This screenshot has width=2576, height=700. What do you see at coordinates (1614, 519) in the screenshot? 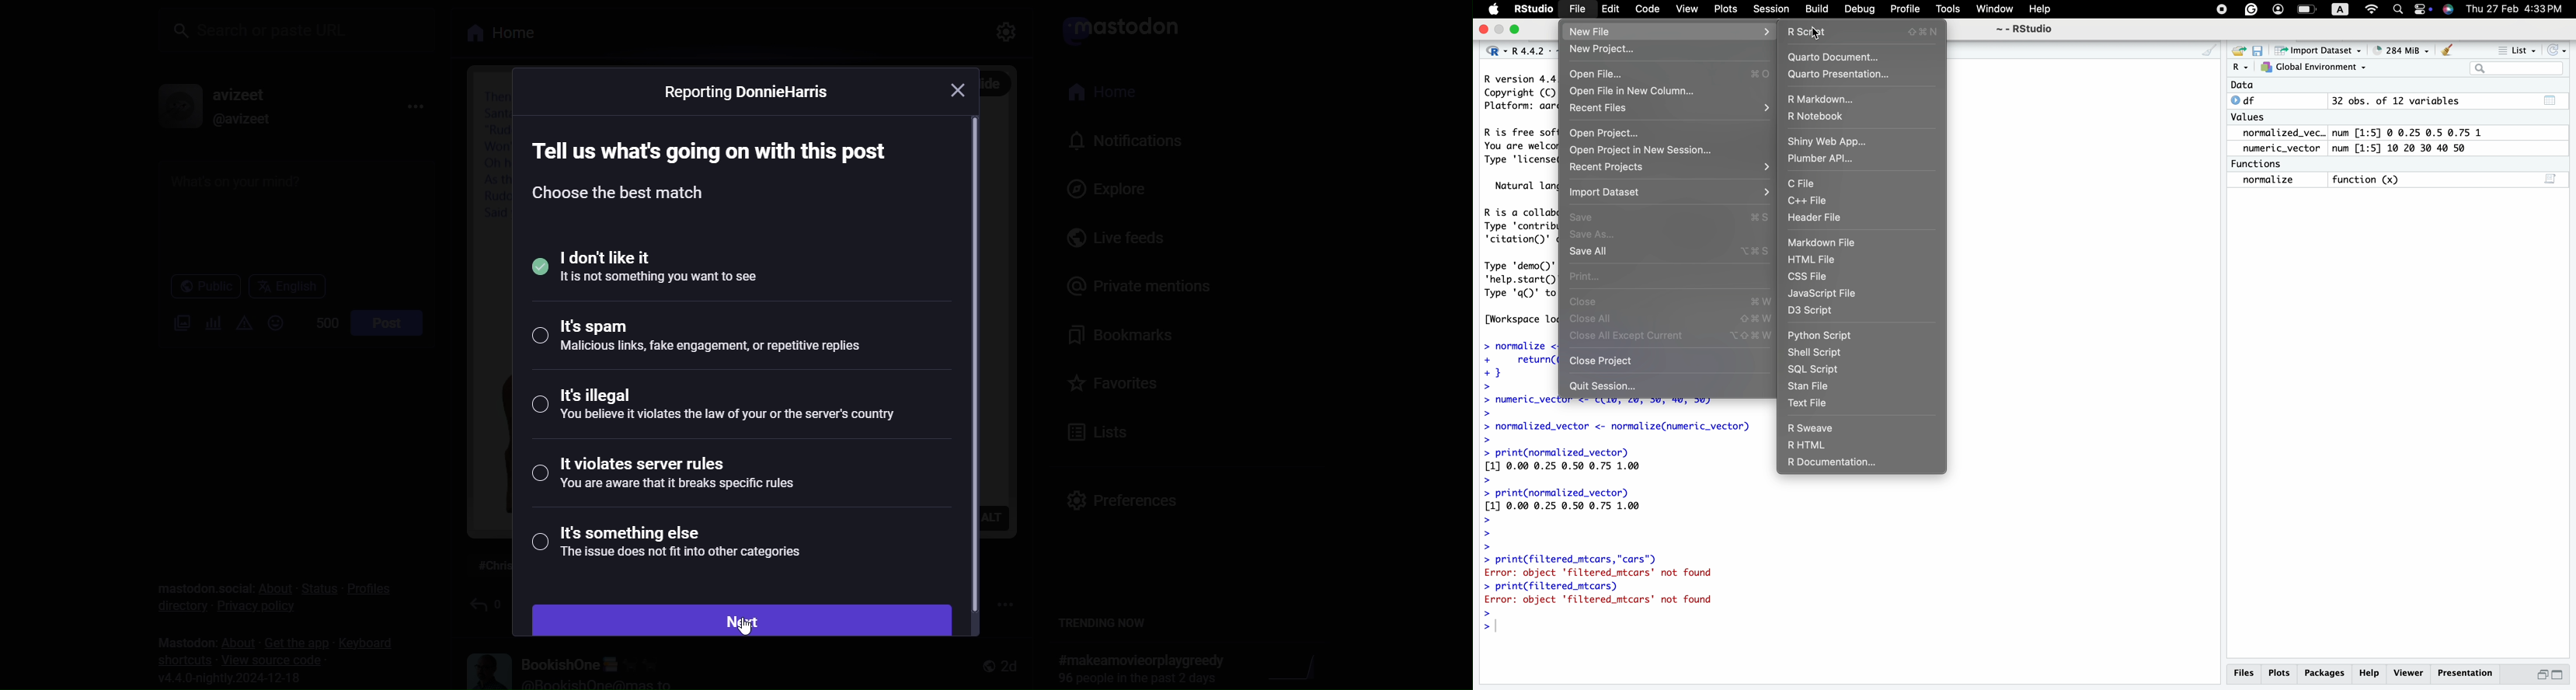
I see `R version 4.4.2 (2024-10-31) -- "Pile of Leaves"

Copyright (C) 2024 The R Foundation for Statistical Computing

Platform: aarch64-apple-darwin2@

R is free software and comes with ABSOLUTELY NO WARRANTY.

You are welcome to redistribute it under certain conditions.

Type 'license()' or 'licence()' for distribution details.
Natural language support but running in an English locale

R is a collaborative project with many contributors.

Type 'contributors()' for more information and

'citation()' on how to cite R or R packages in publications.

Type 'demo()' for some demos, 'help(D)' for on-line help, or

'help.start()' for an HTML browser interface to help.

Type 'q()' to quit R.

[Workspace loaded from ~/.RData]

> normalize <- function(x) {

+ return((x - min(x)) / (max(x) - min(x)))

+}

>

> numeric_vector <- c(10, 20, 30, 40, 50)

>

> normalized_vector <- normalize(numeric_vector)

>

> print(normalized_vector)

[1] 0.00 0.25 0.50 0.75 1.00

>

> print(normalized_vector)

[1] 0.00 0.25 0.50 0.75 1.00

>

>

>

> print(filtered_mtcars,"cars")

Error: object 'filtered_mtcars' not found

> print(filtered_mtcars)

Error: object 'filtered_mtcars' not found

>

>` at bounding box center [1614, 519].